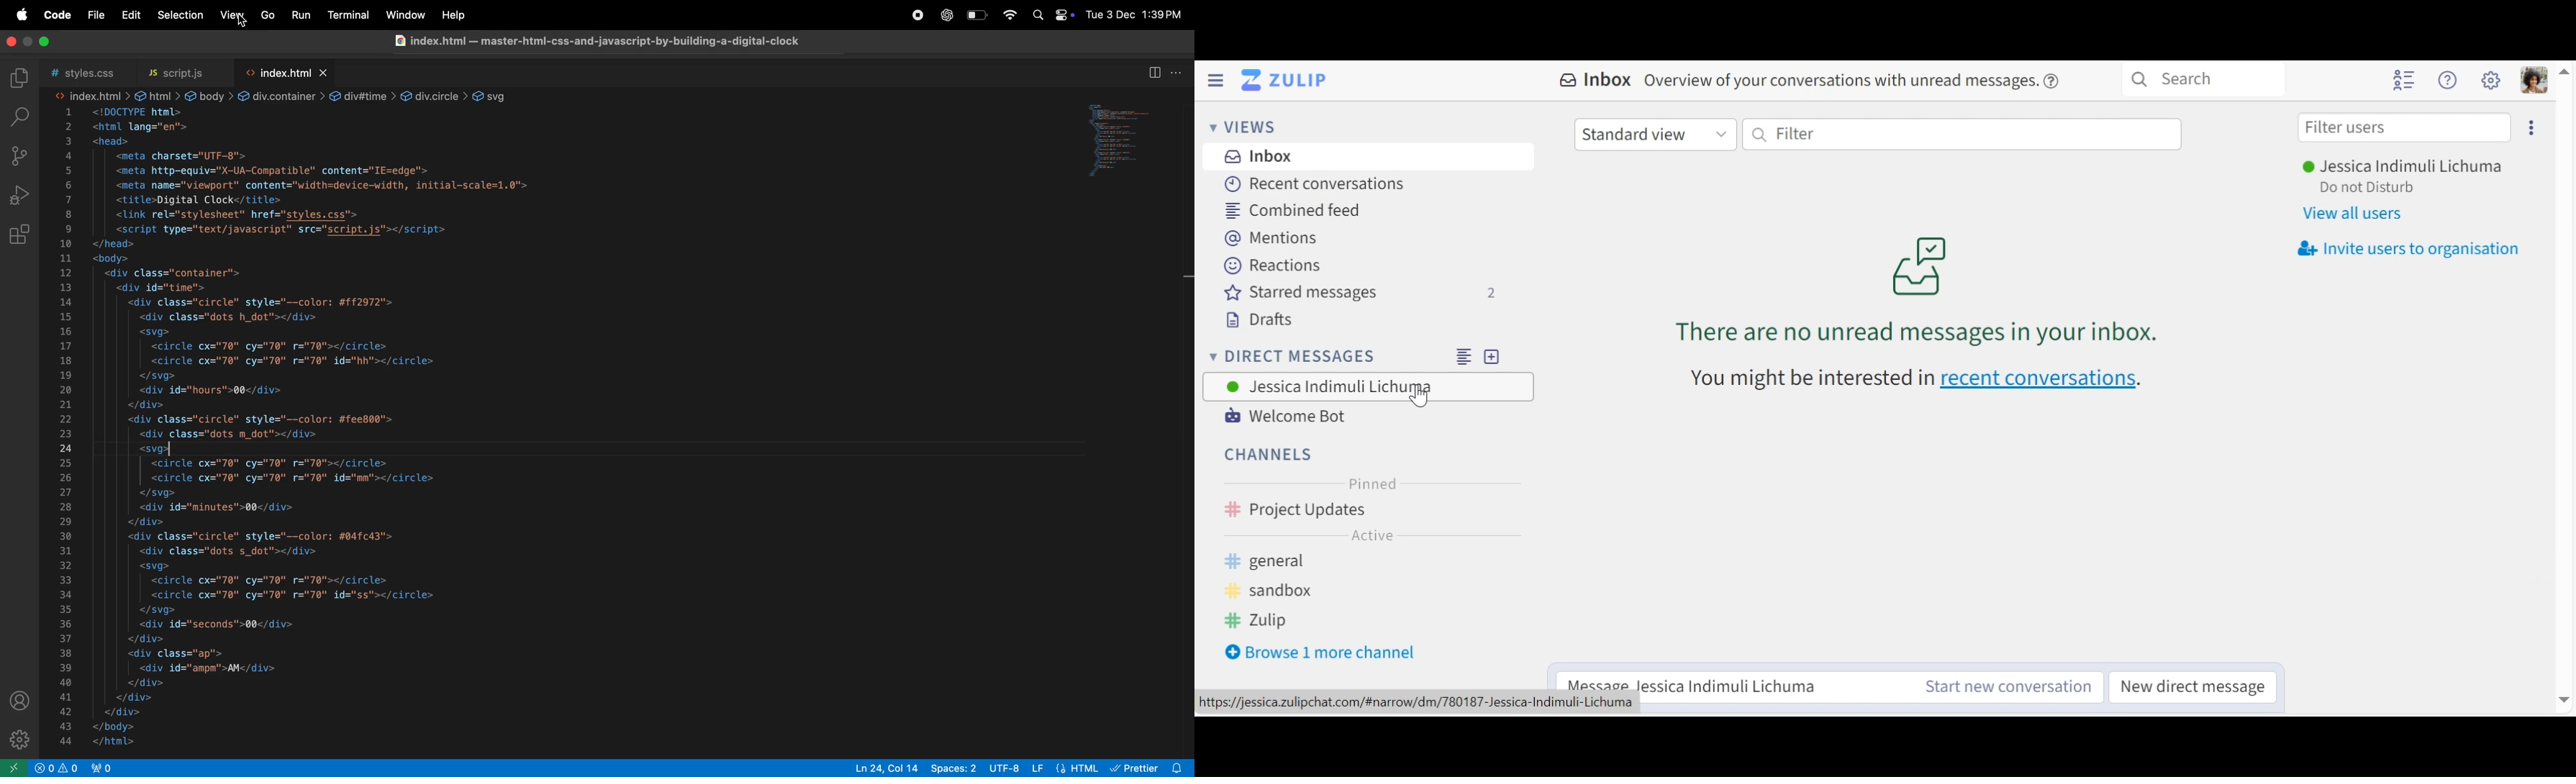  I want to click on User , so click(1365, 386).